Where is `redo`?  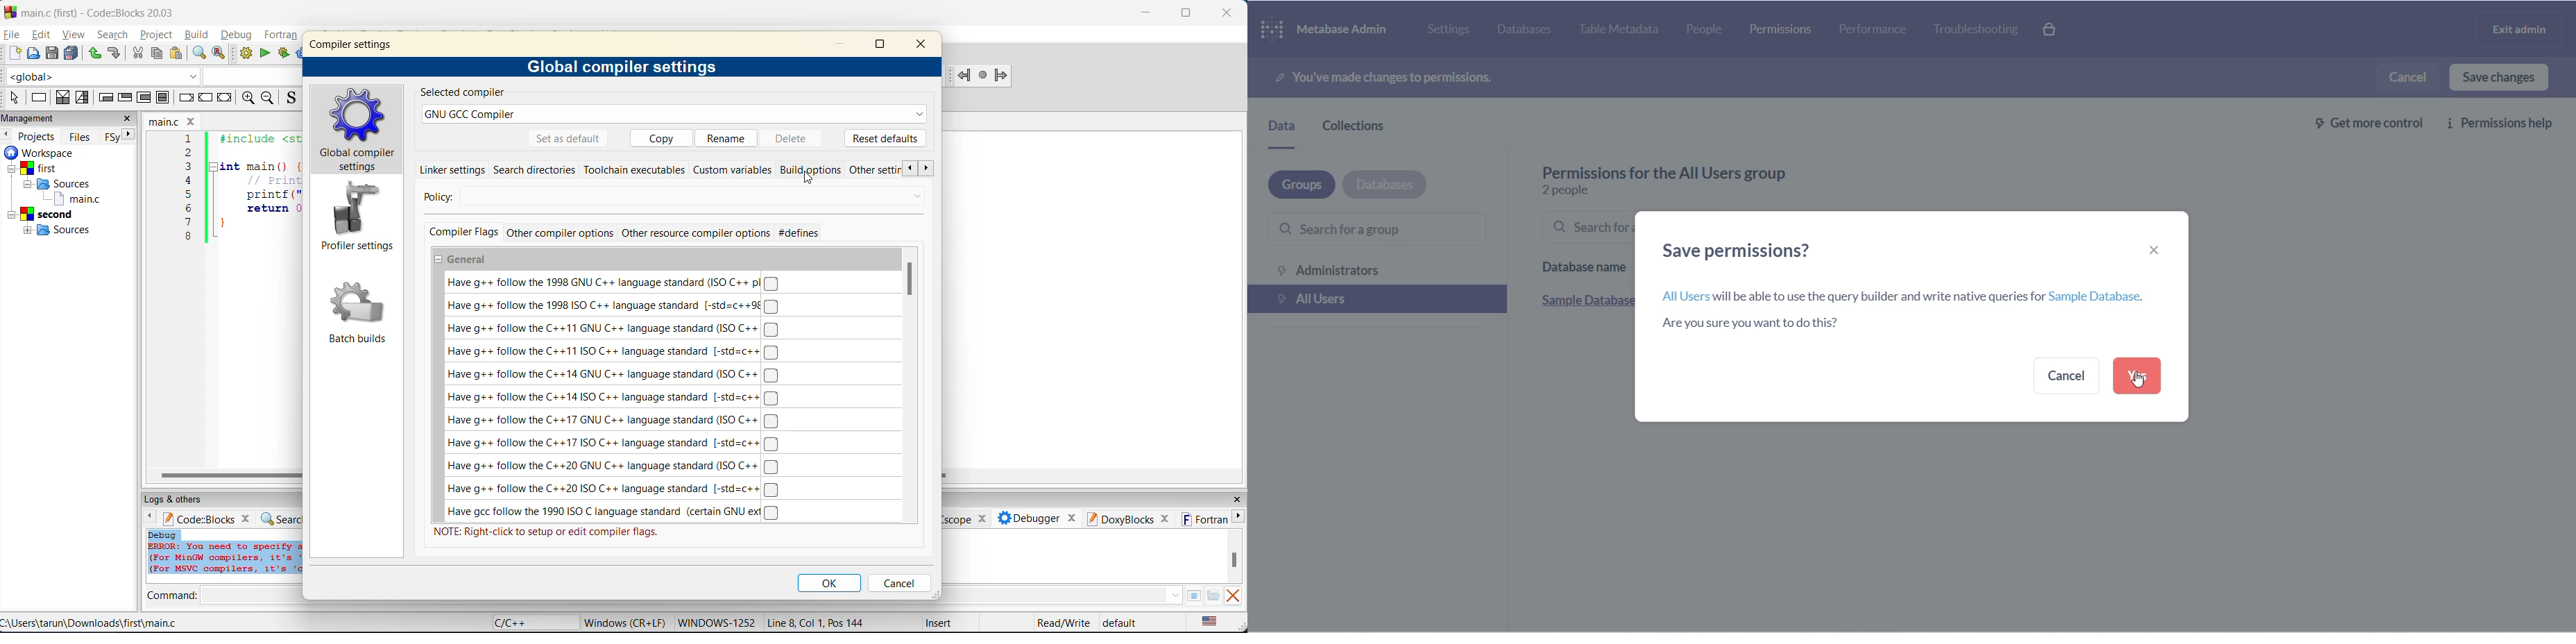 redo is located at coordinates (114, 53).